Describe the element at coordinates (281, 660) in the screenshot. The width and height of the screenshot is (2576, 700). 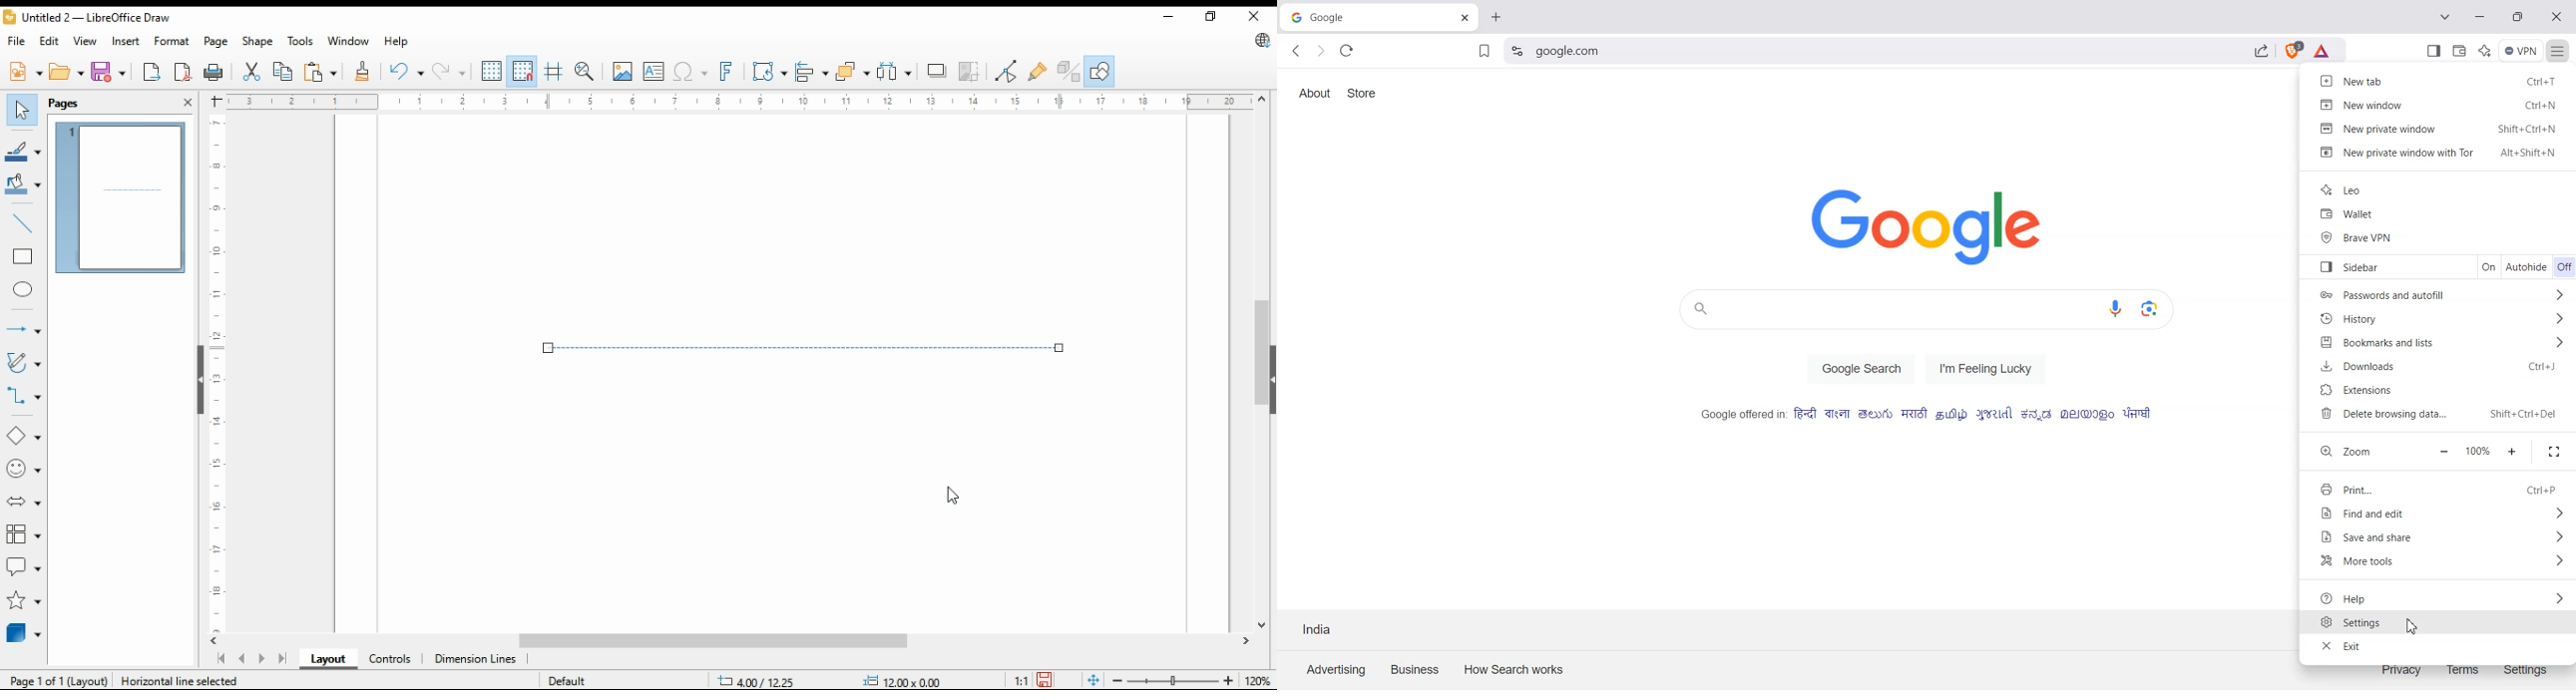
I see `last page` at that location.